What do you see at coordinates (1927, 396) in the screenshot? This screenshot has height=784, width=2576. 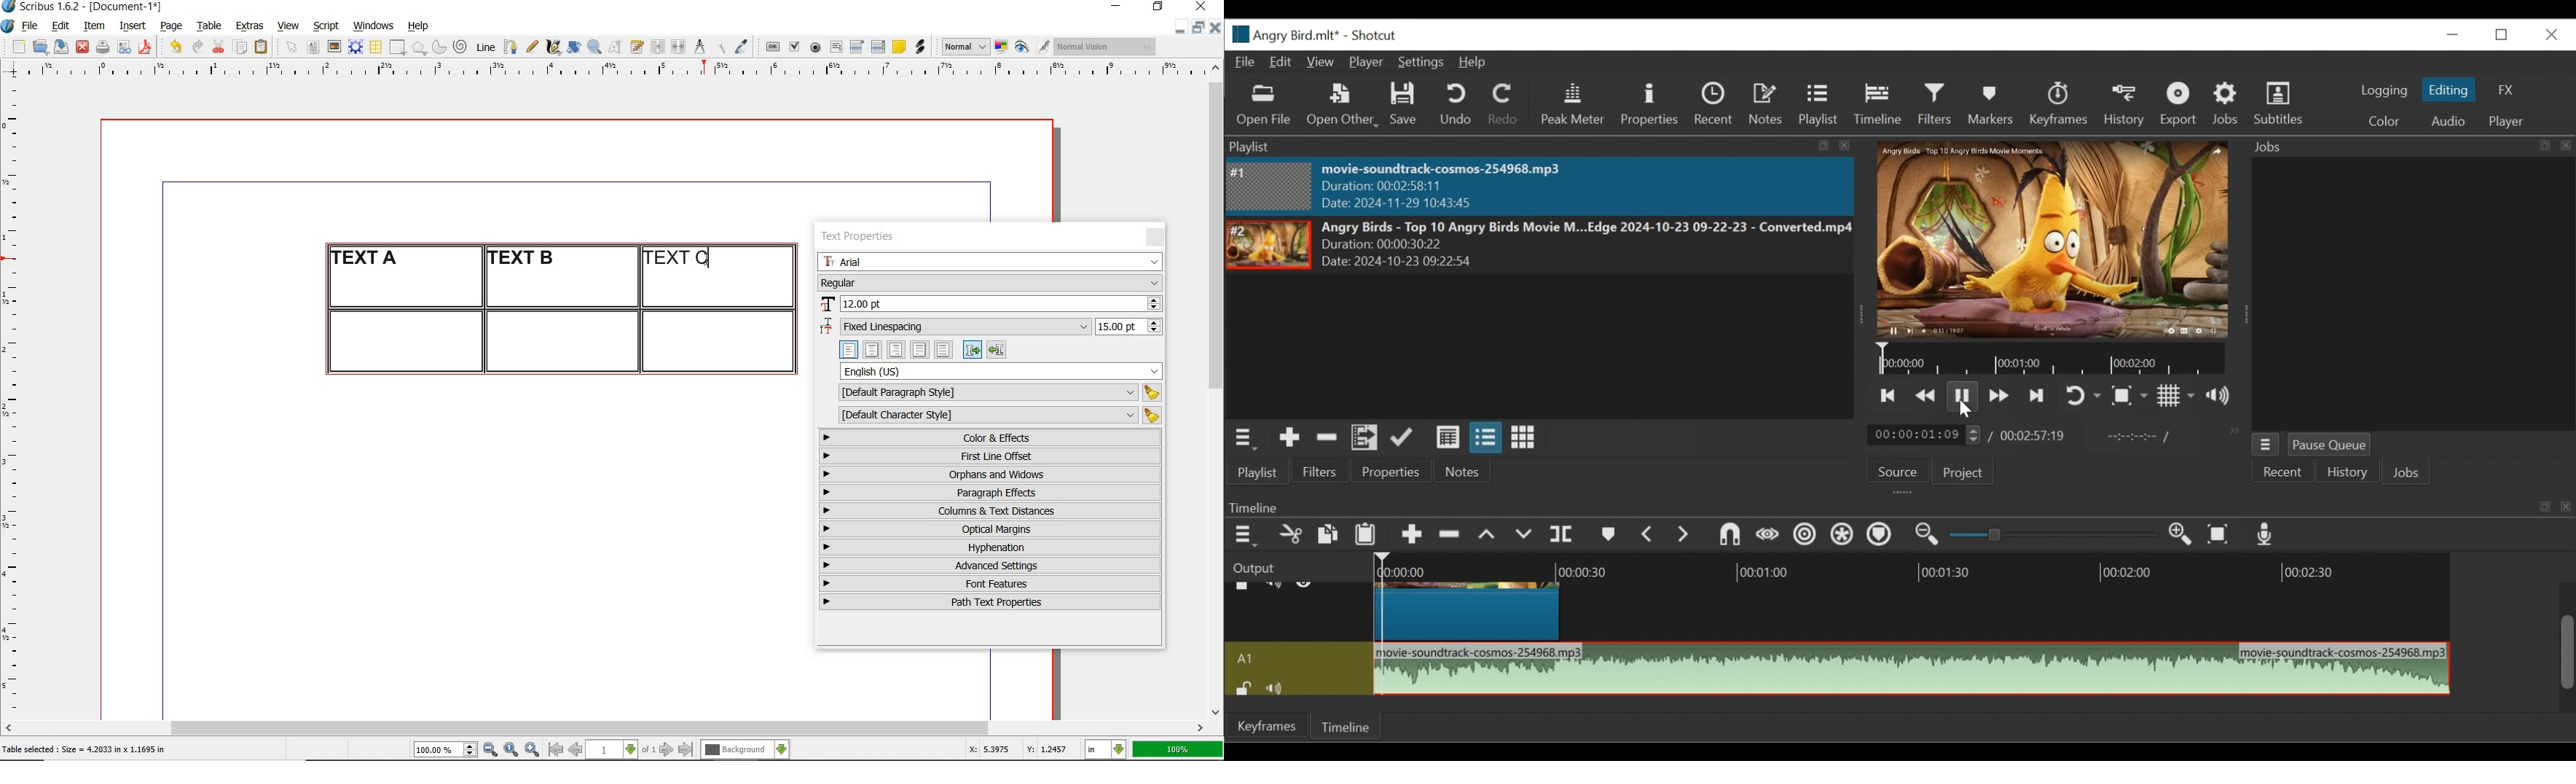 I see `Play quickly backward` at bounding box center [1927, 396].